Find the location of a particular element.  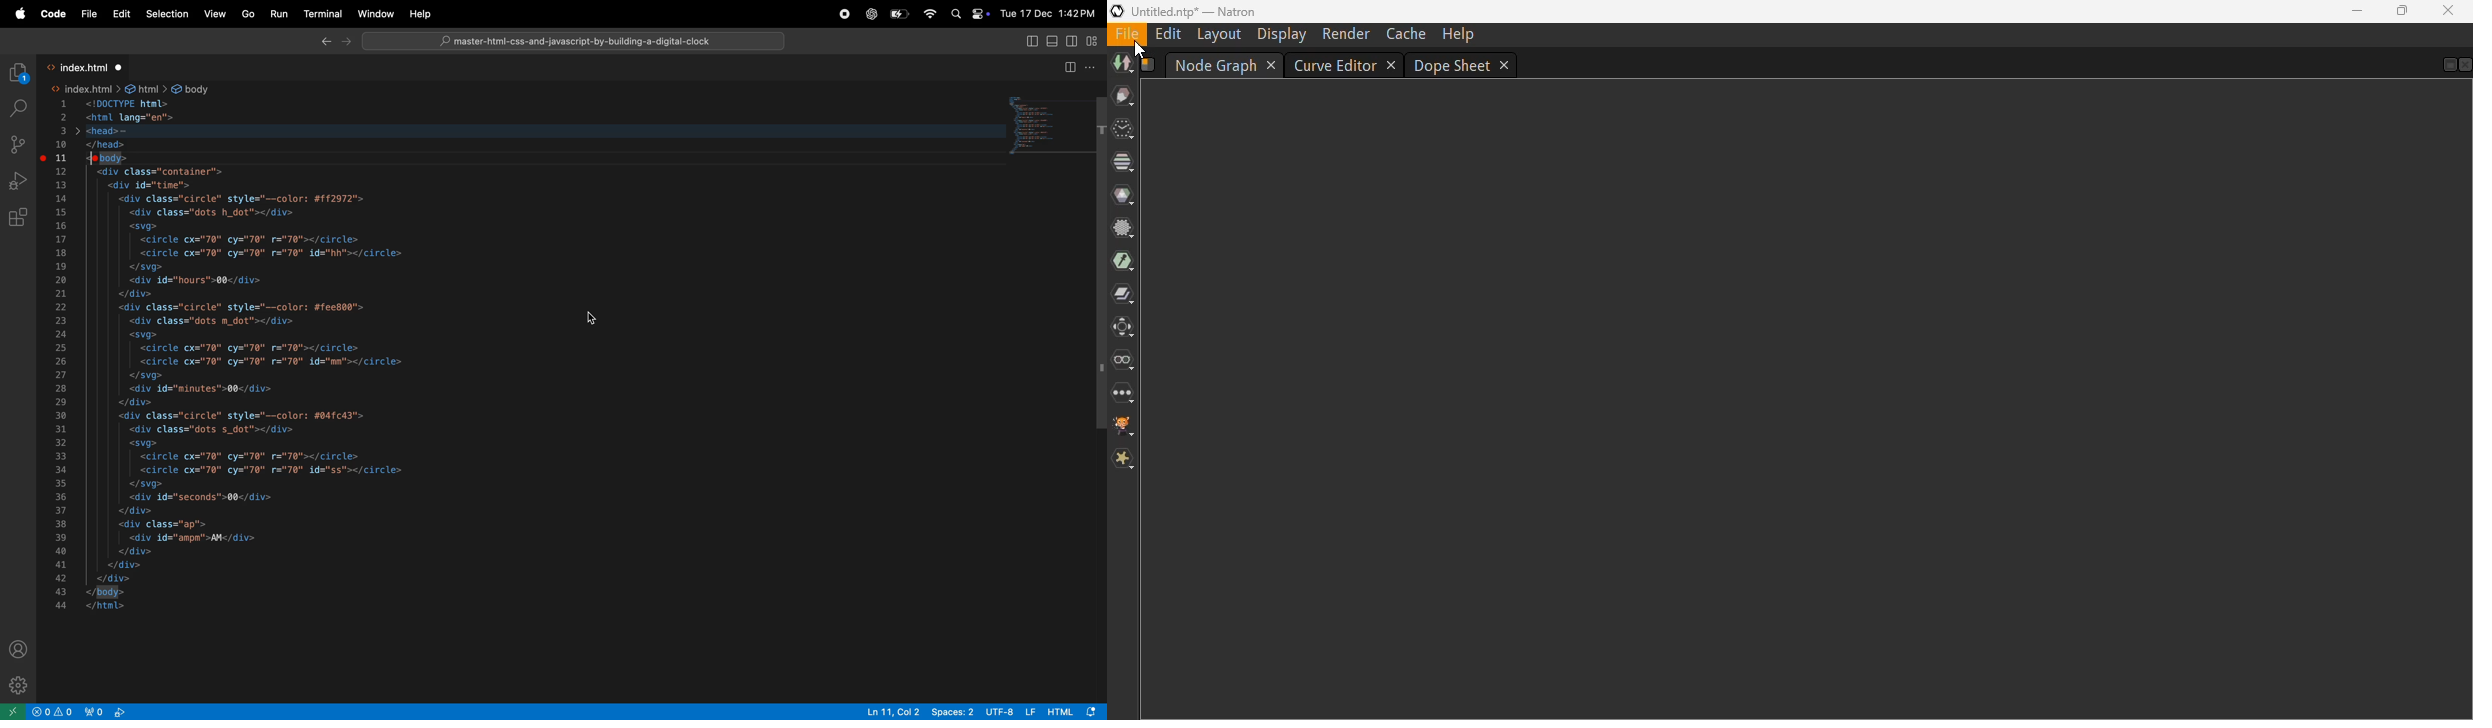

cursor is located at coordinates (592, 319).